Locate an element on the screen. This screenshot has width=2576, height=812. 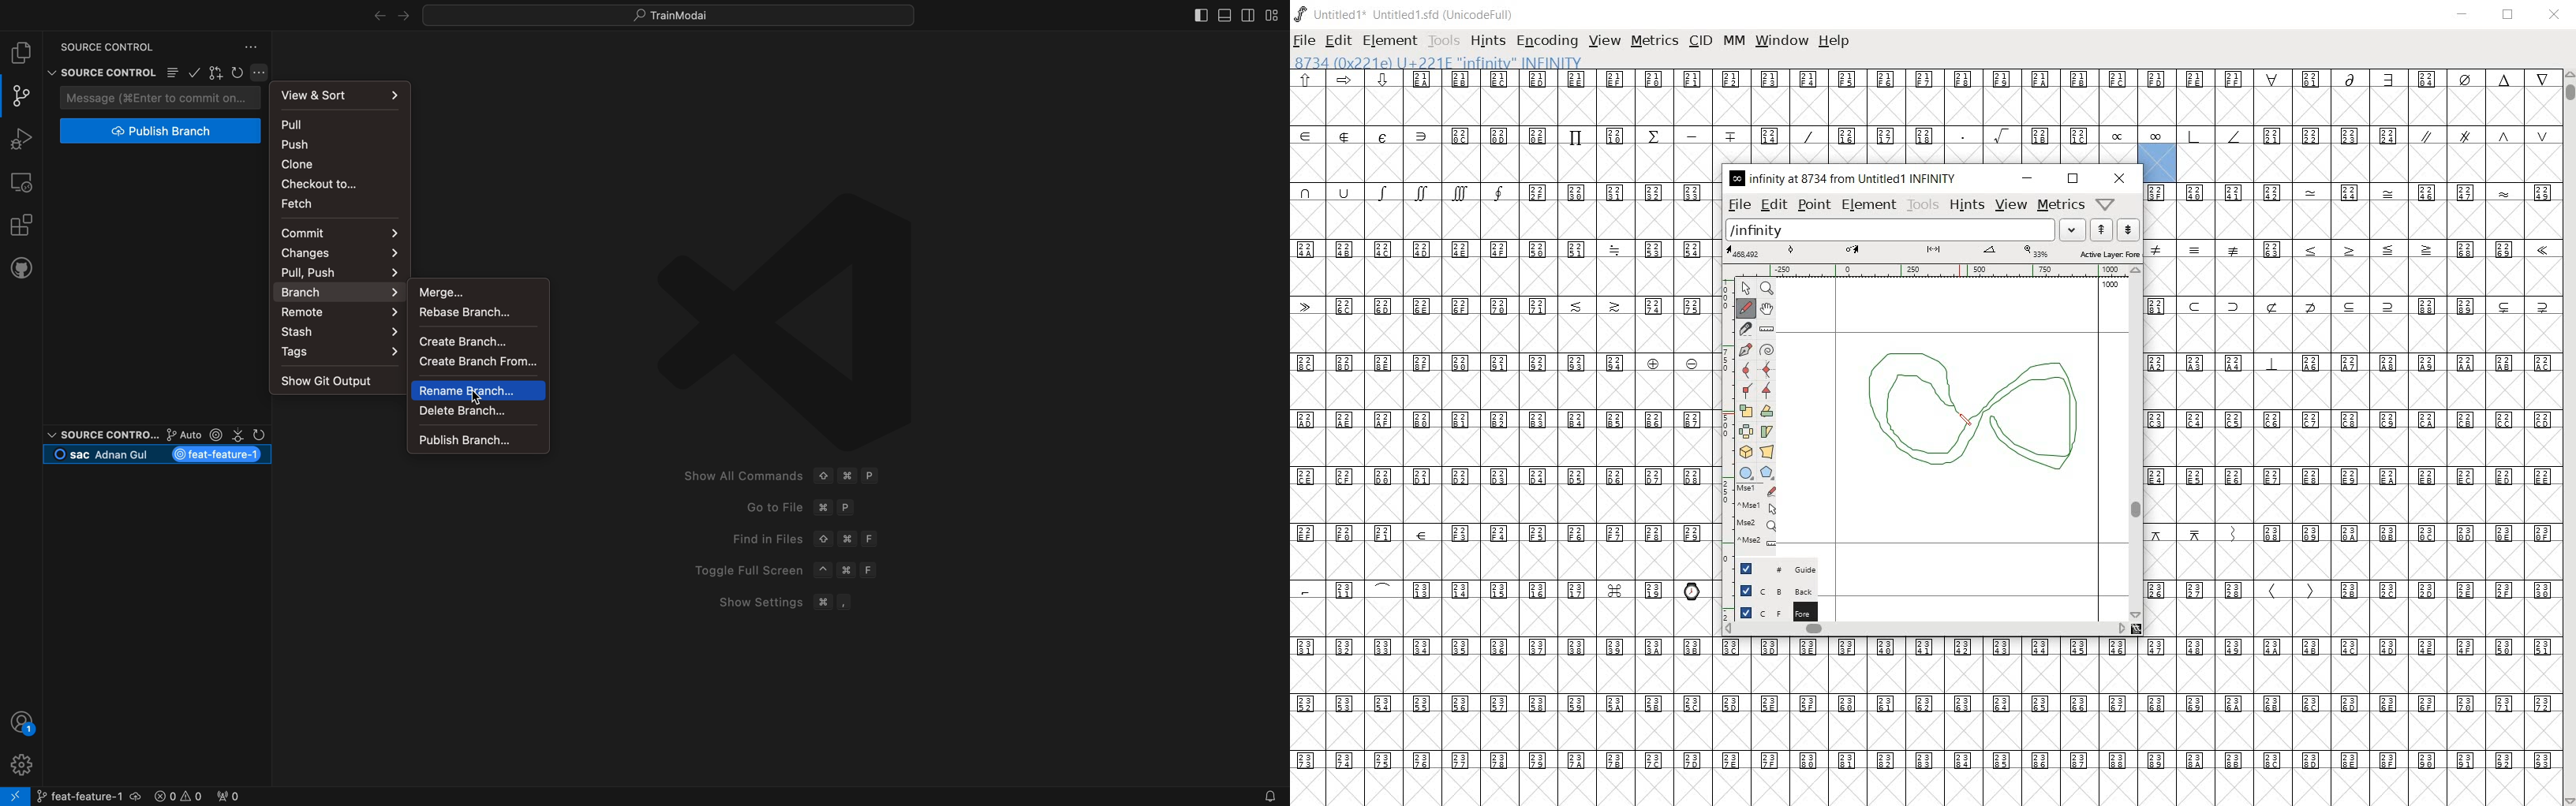
arrows is located at coordinates (387, 15).